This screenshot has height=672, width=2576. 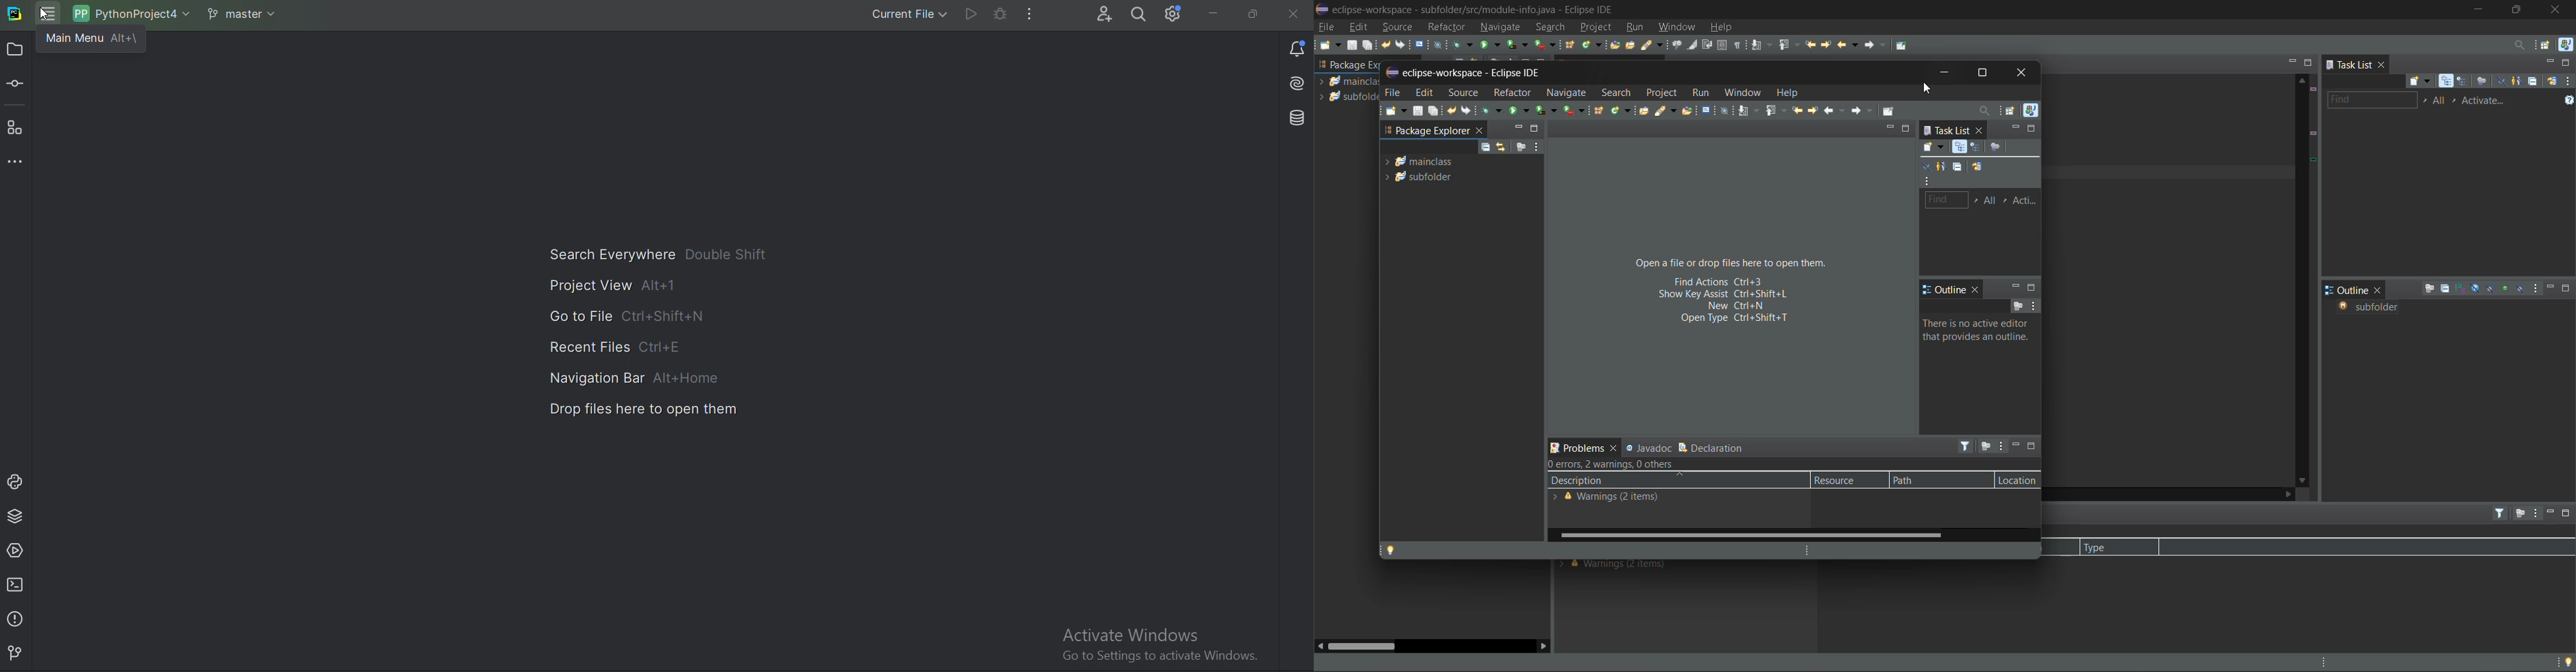 What do you see at coordinates (20, 651) in the screenshot?
I see `Git` at bounding box center [20, 651].